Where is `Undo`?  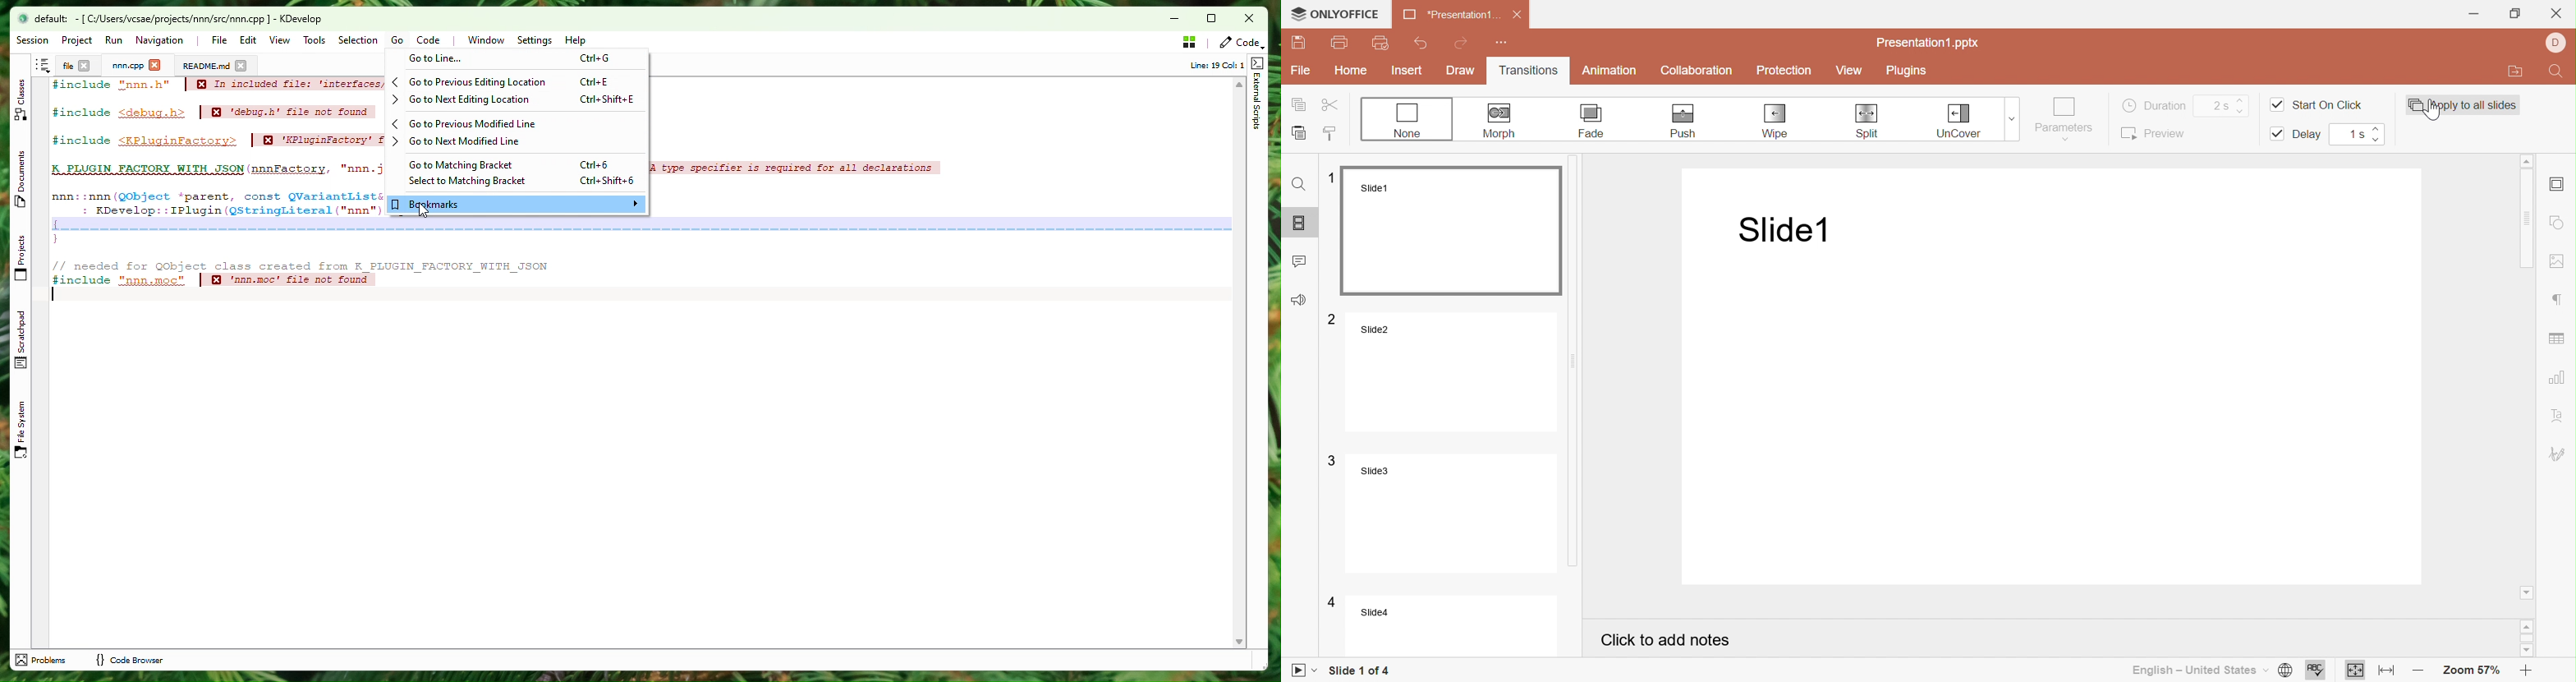 Undo is located at coordinates (1423, 41).